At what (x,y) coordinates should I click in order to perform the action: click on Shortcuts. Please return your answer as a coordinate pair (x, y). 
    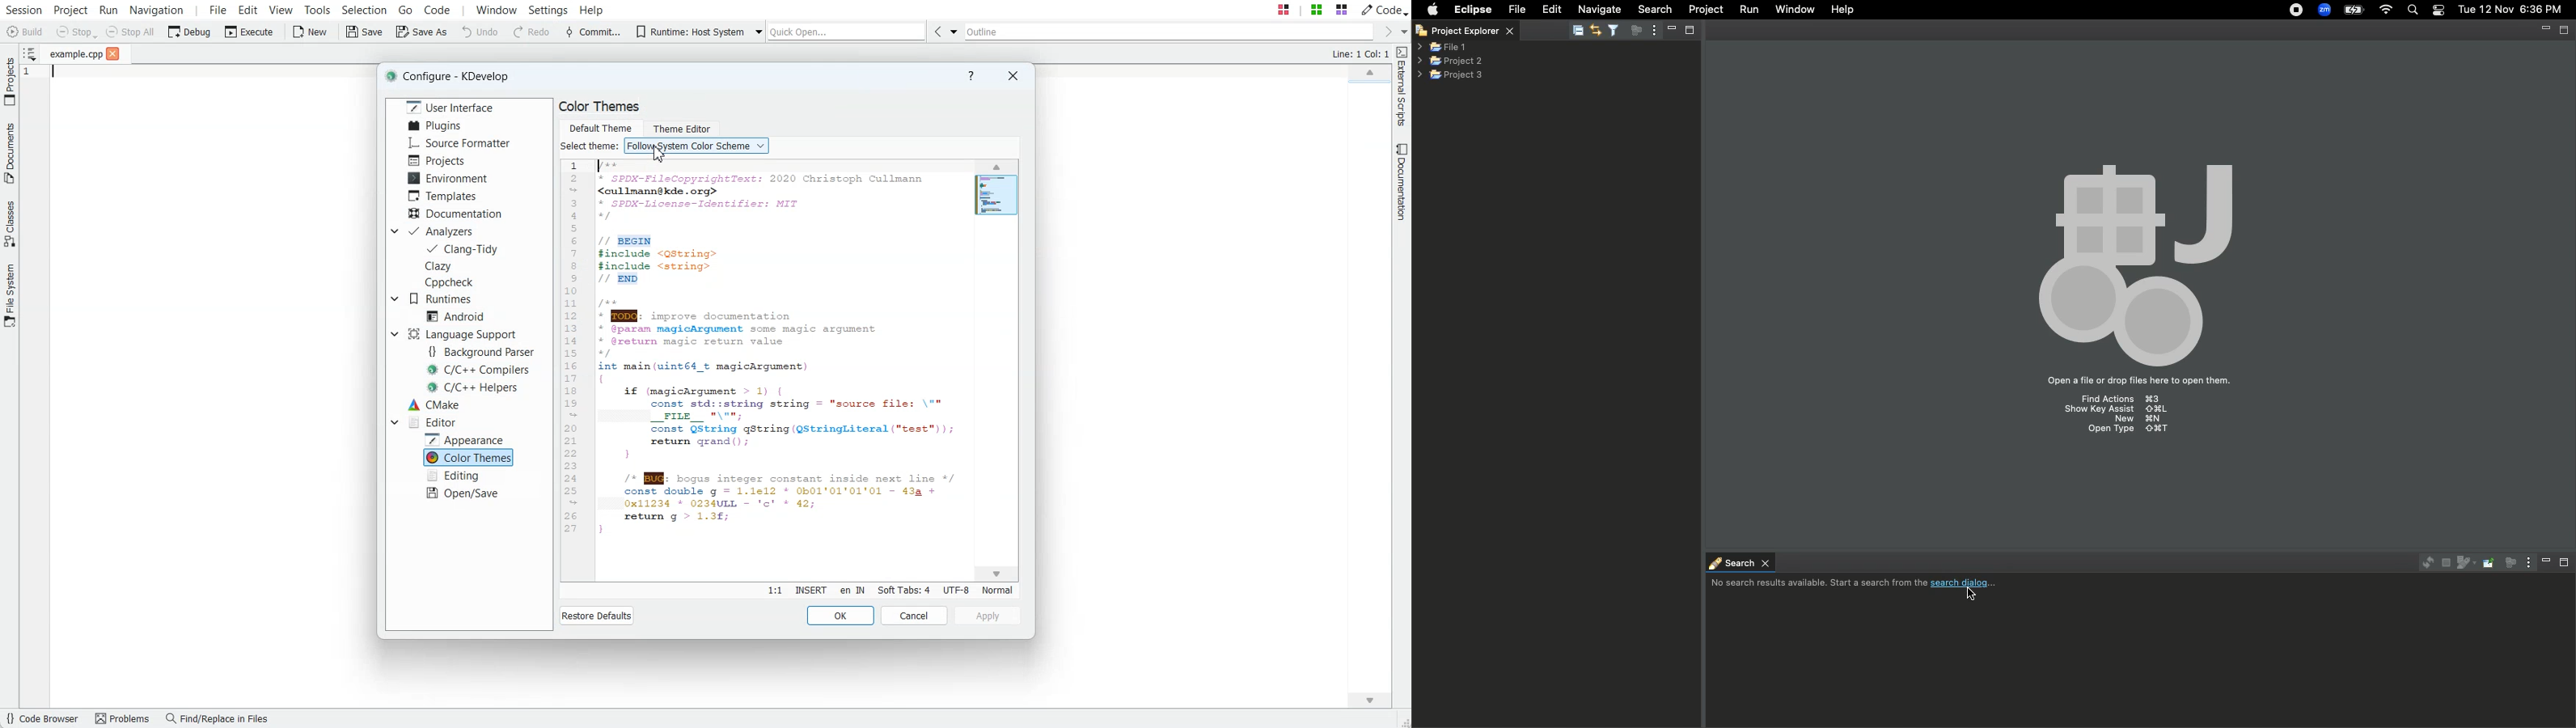
    Looking at the image, I should click on (2120, 417).